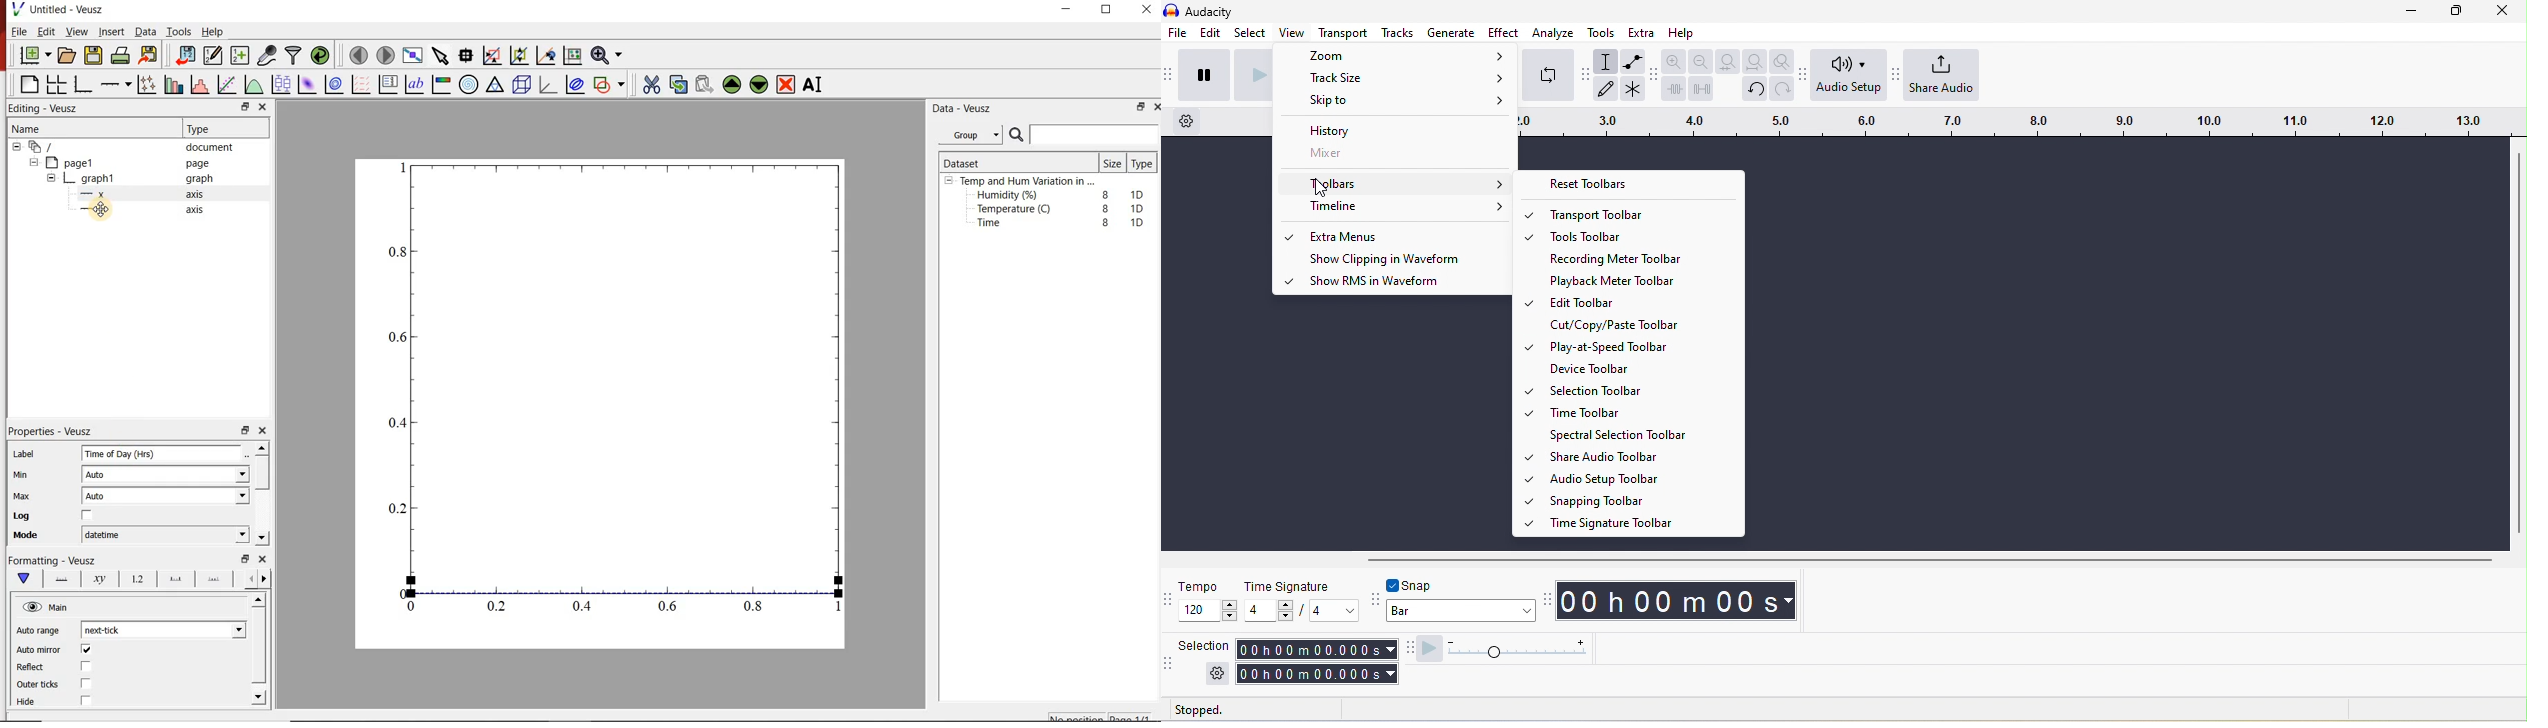 Image resolution: width=2548 pixels, height=728 pixels. Describe the element at coordinates (1930, 561) in the screenshot. I see `horizontal scrollbar` at that location.